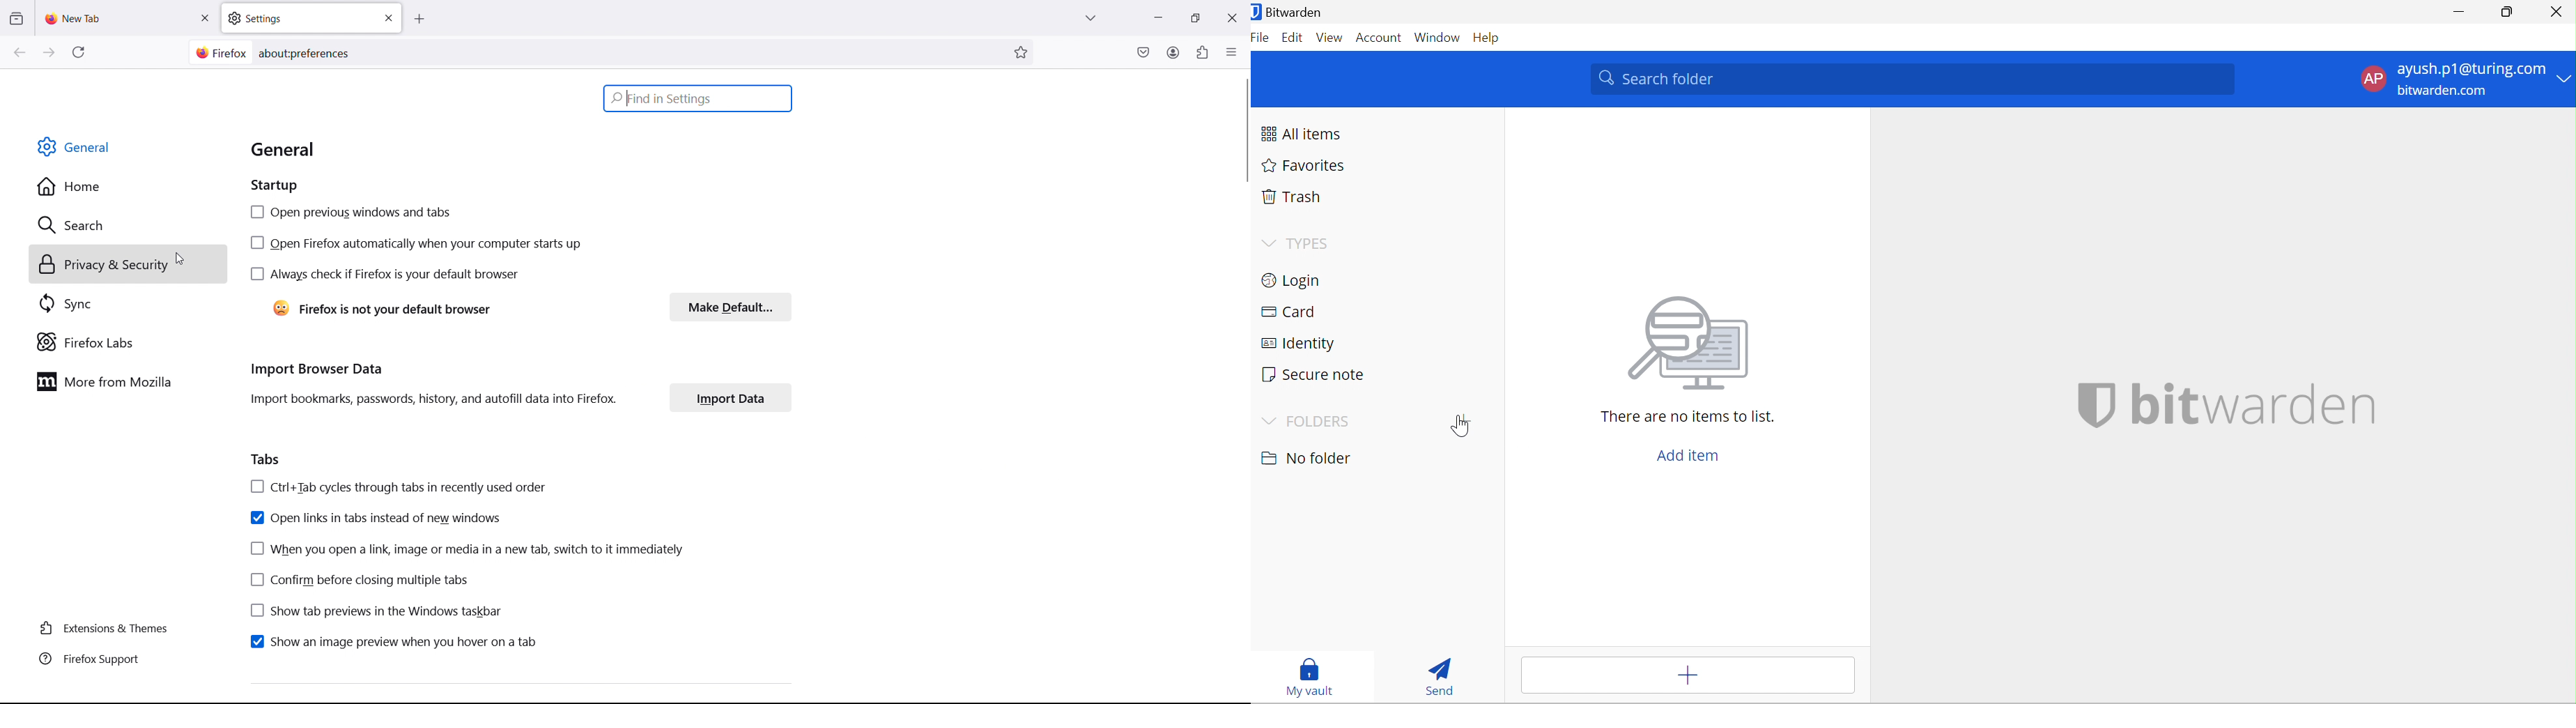  I want to click on Card, so click(1294, 312).